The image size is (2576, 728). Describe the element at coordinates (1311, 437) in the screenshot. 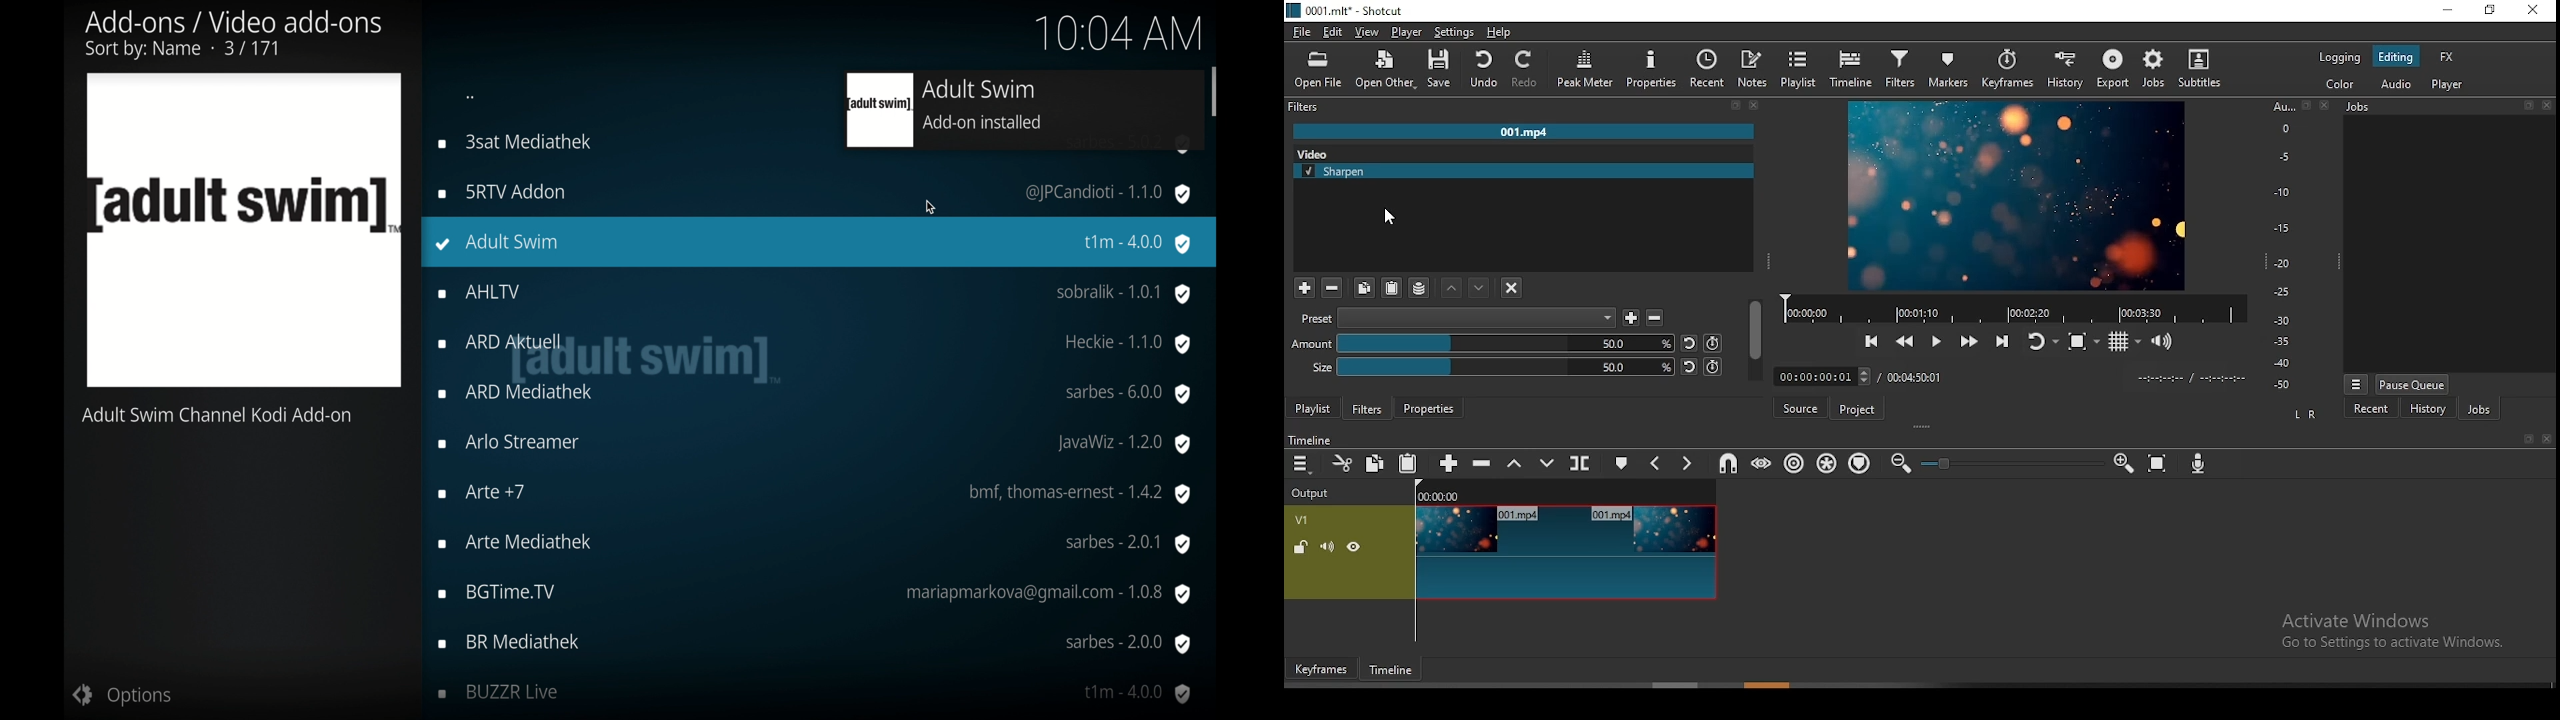

I see `timeline` at that location.